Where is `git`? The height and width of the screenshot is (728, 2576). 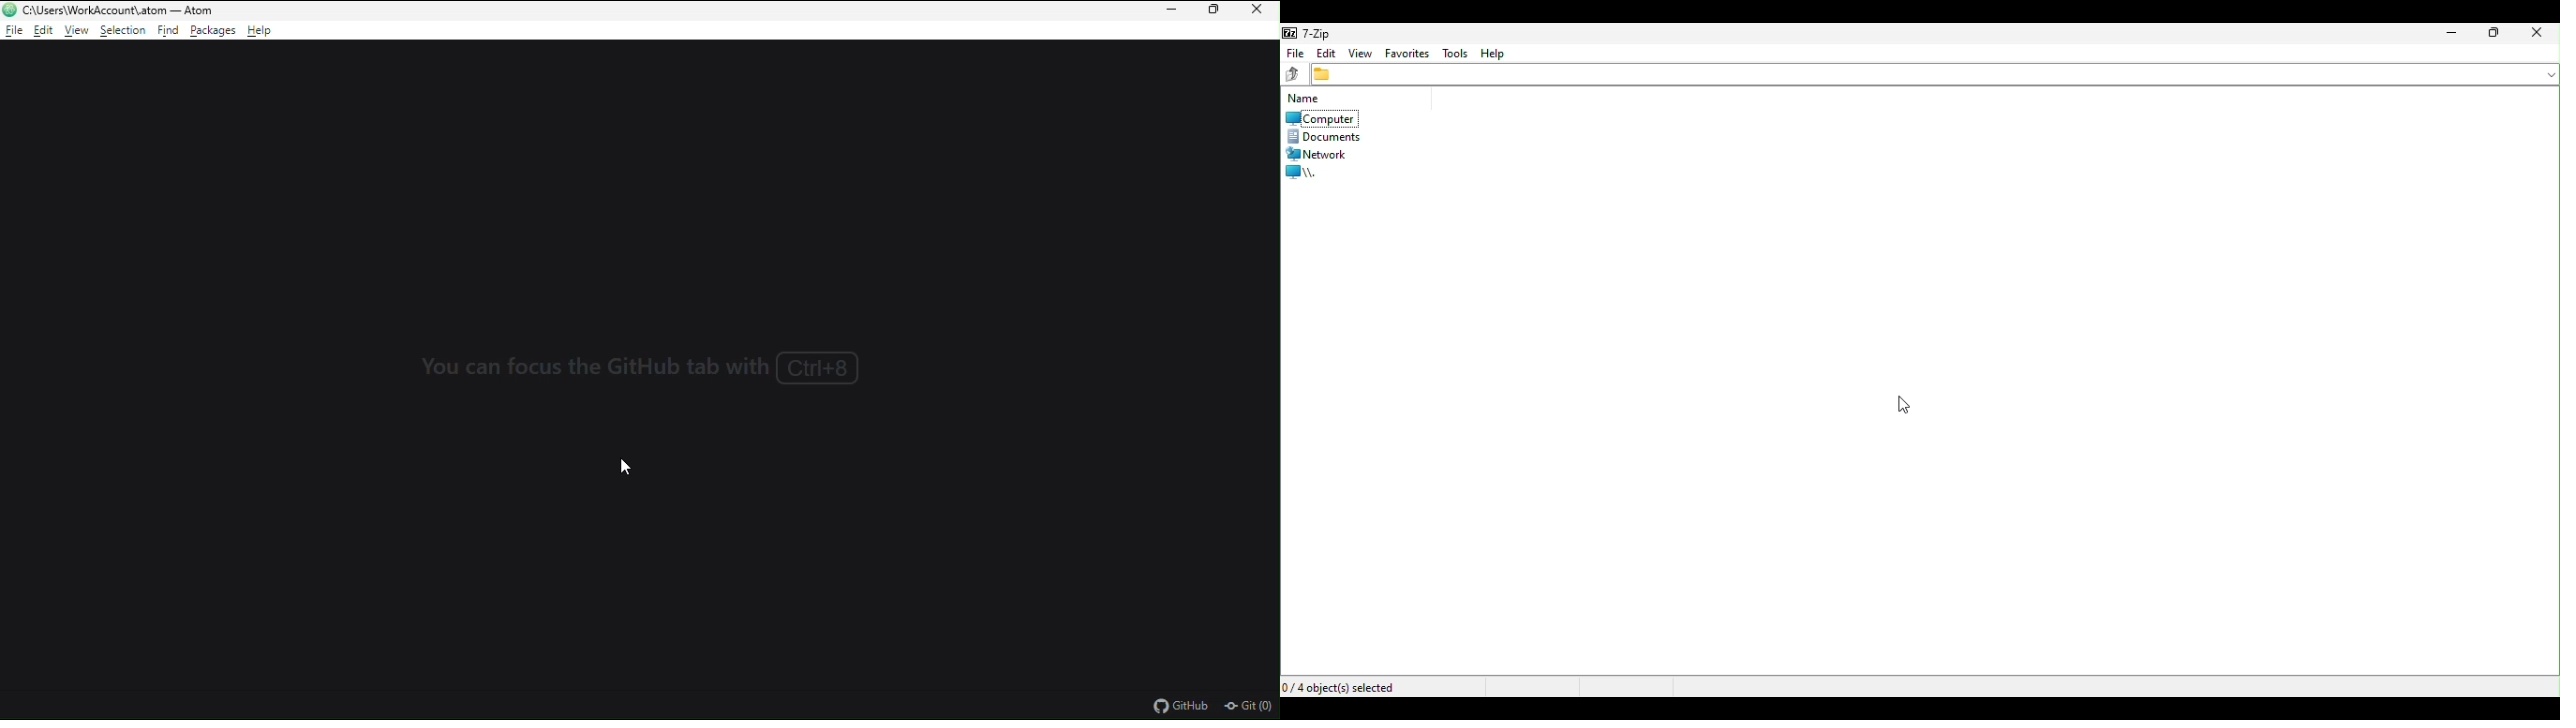 git is located at coordinates (1250, 705).